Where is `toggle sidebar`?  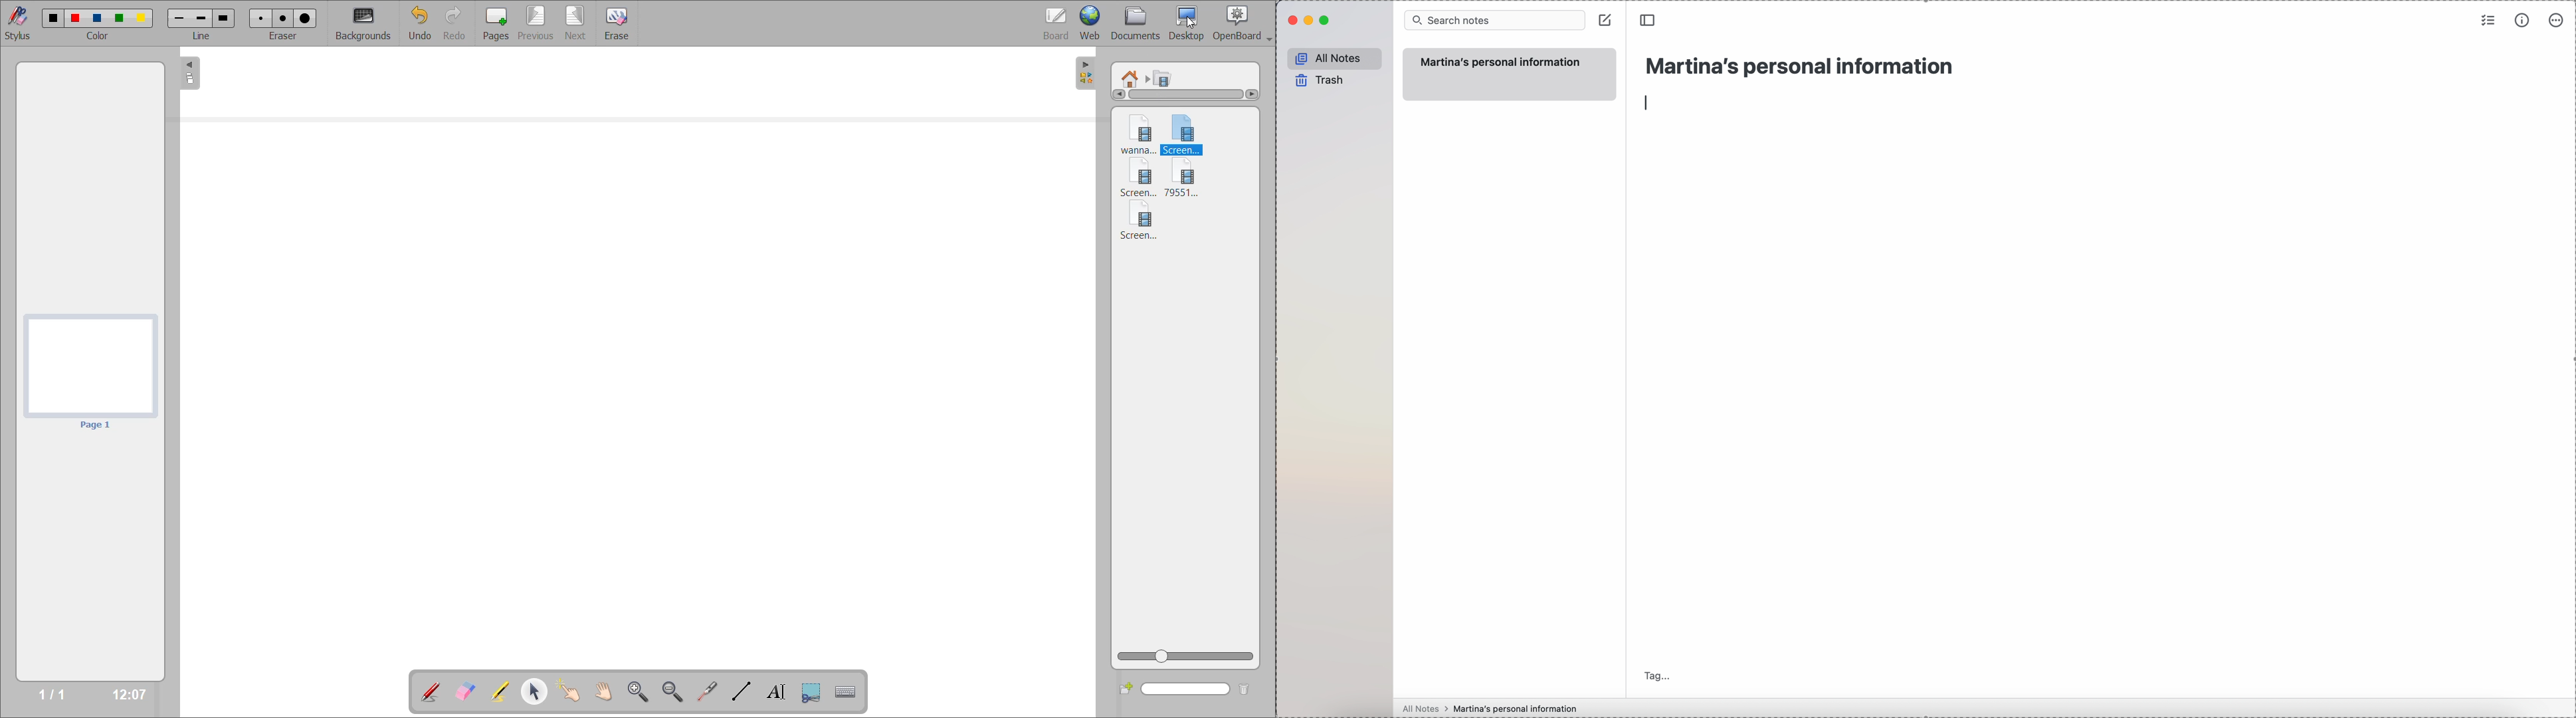
toggle sidebar is located at coordinates (1646, 20).